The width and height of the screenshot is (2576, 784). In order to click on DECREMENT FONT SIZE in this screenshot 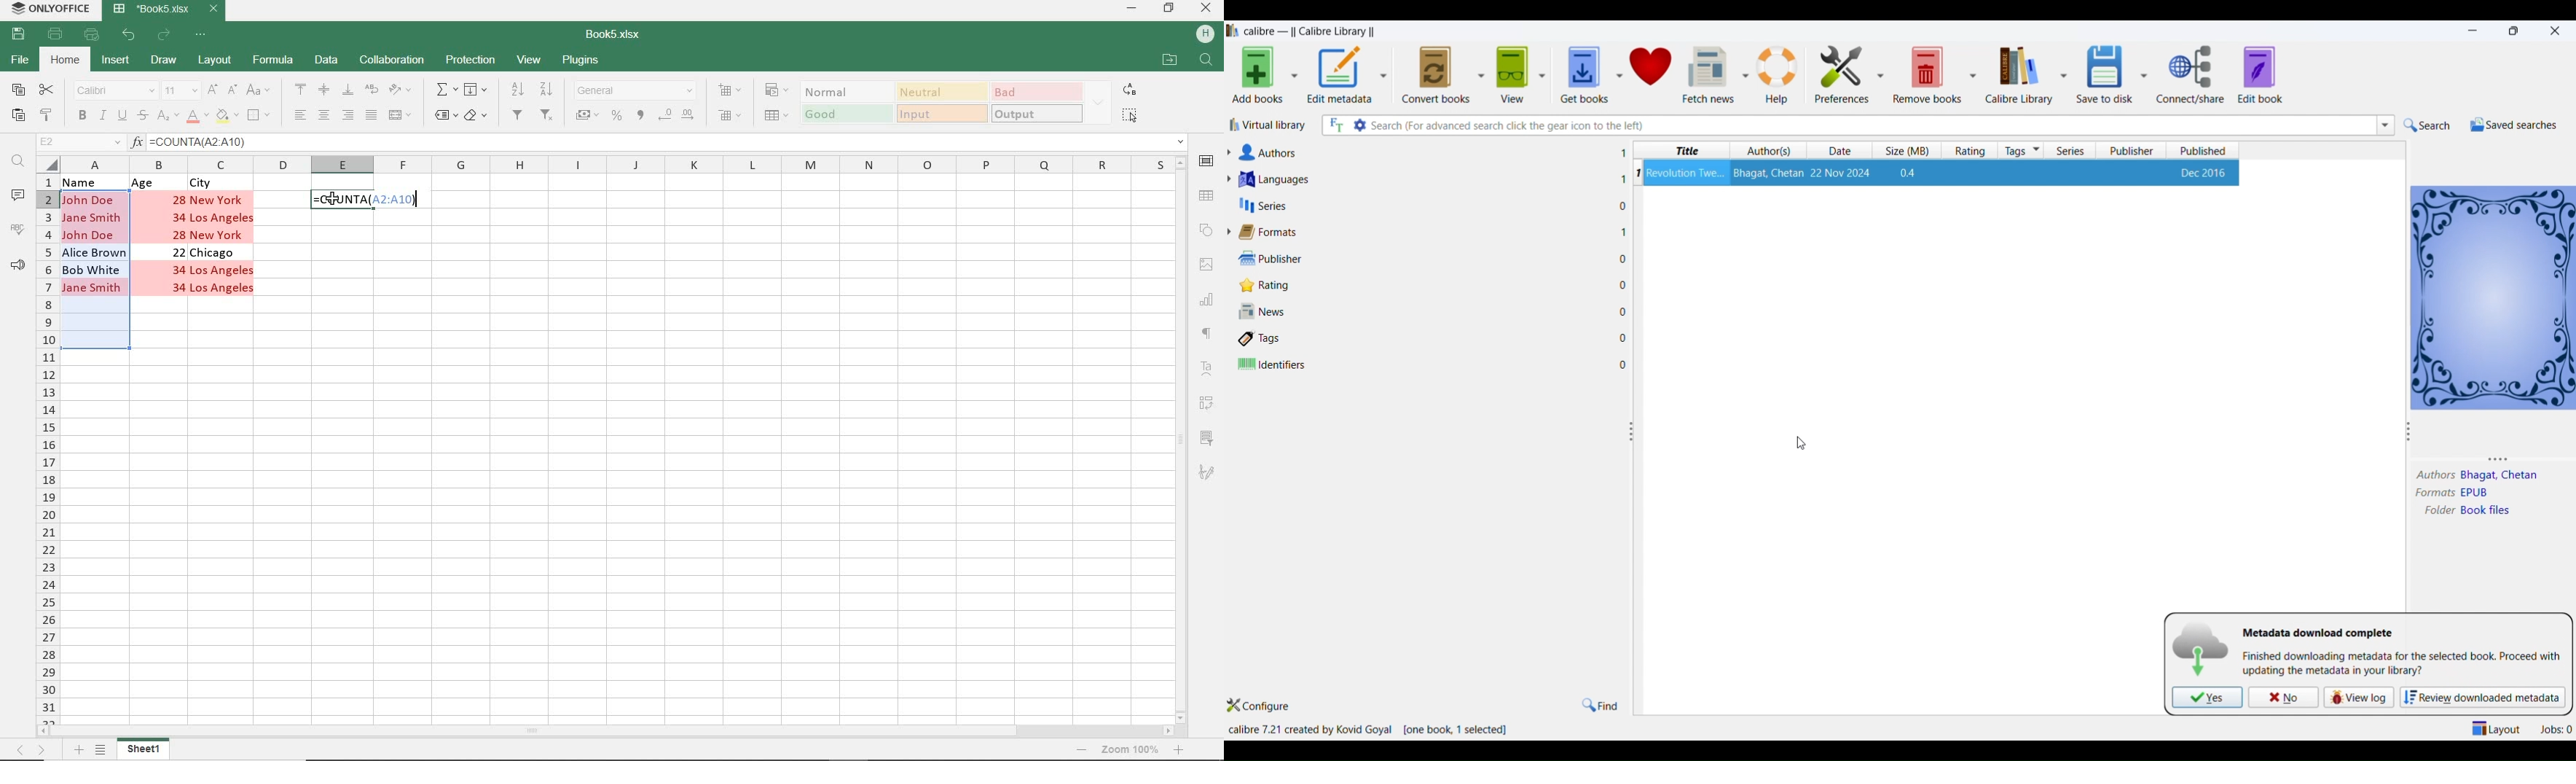, I will do `click(232, 90)`.